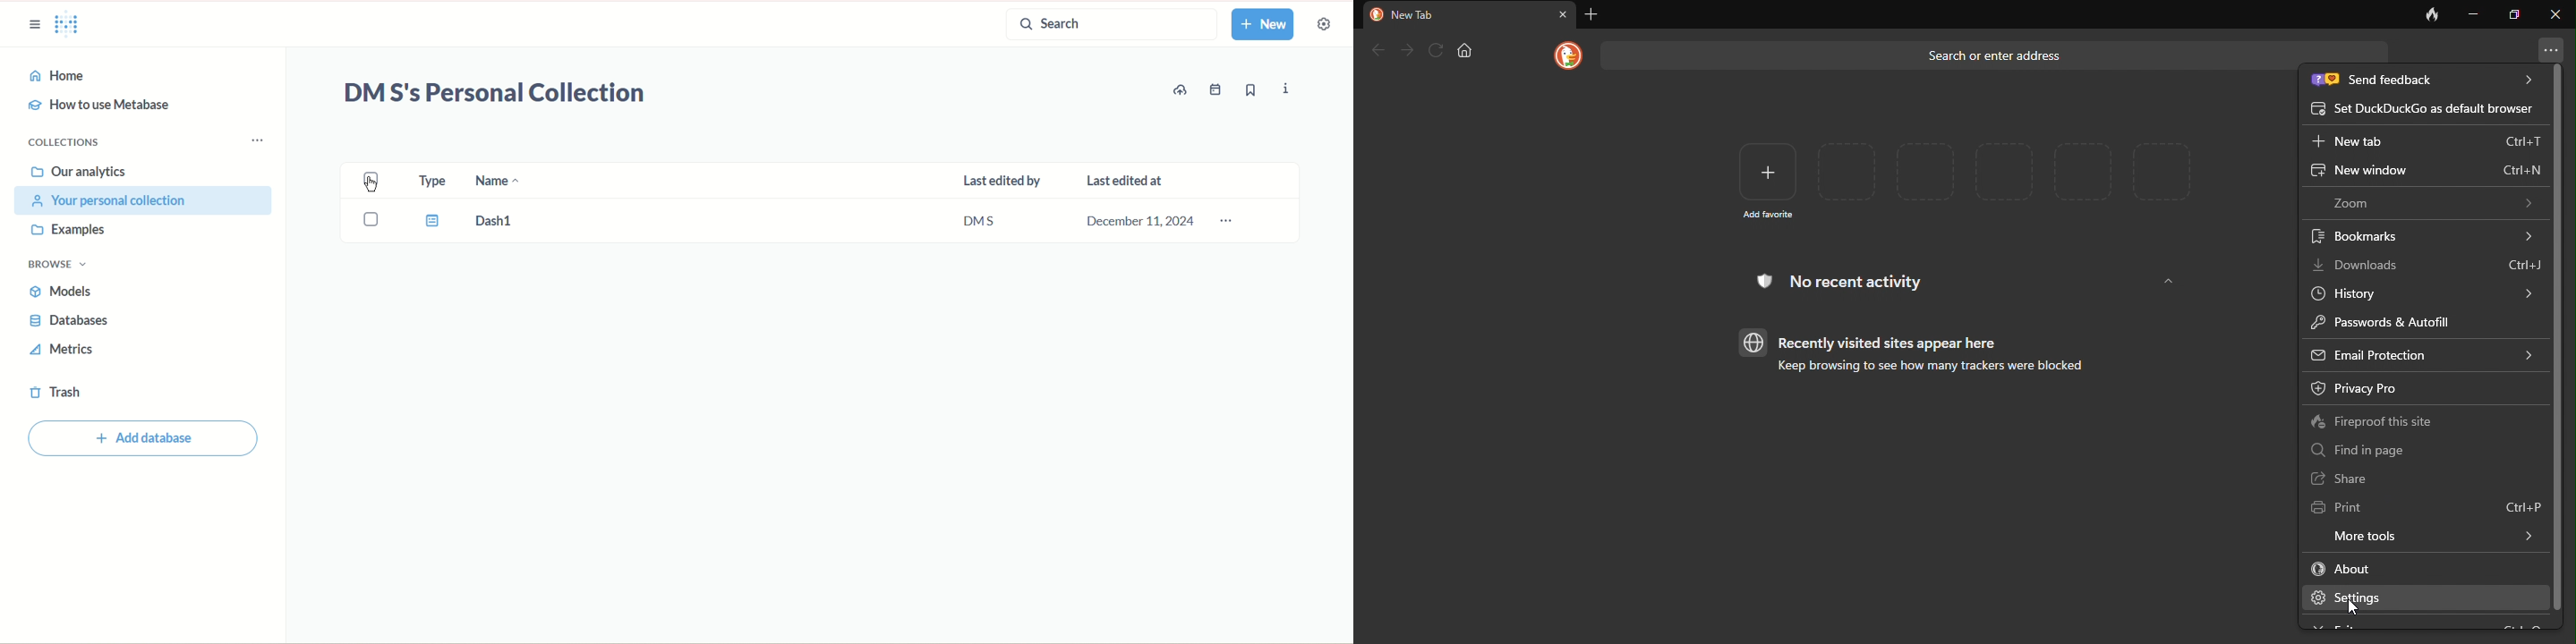  I want to click on duckduck go logo, so click(1375, 14).